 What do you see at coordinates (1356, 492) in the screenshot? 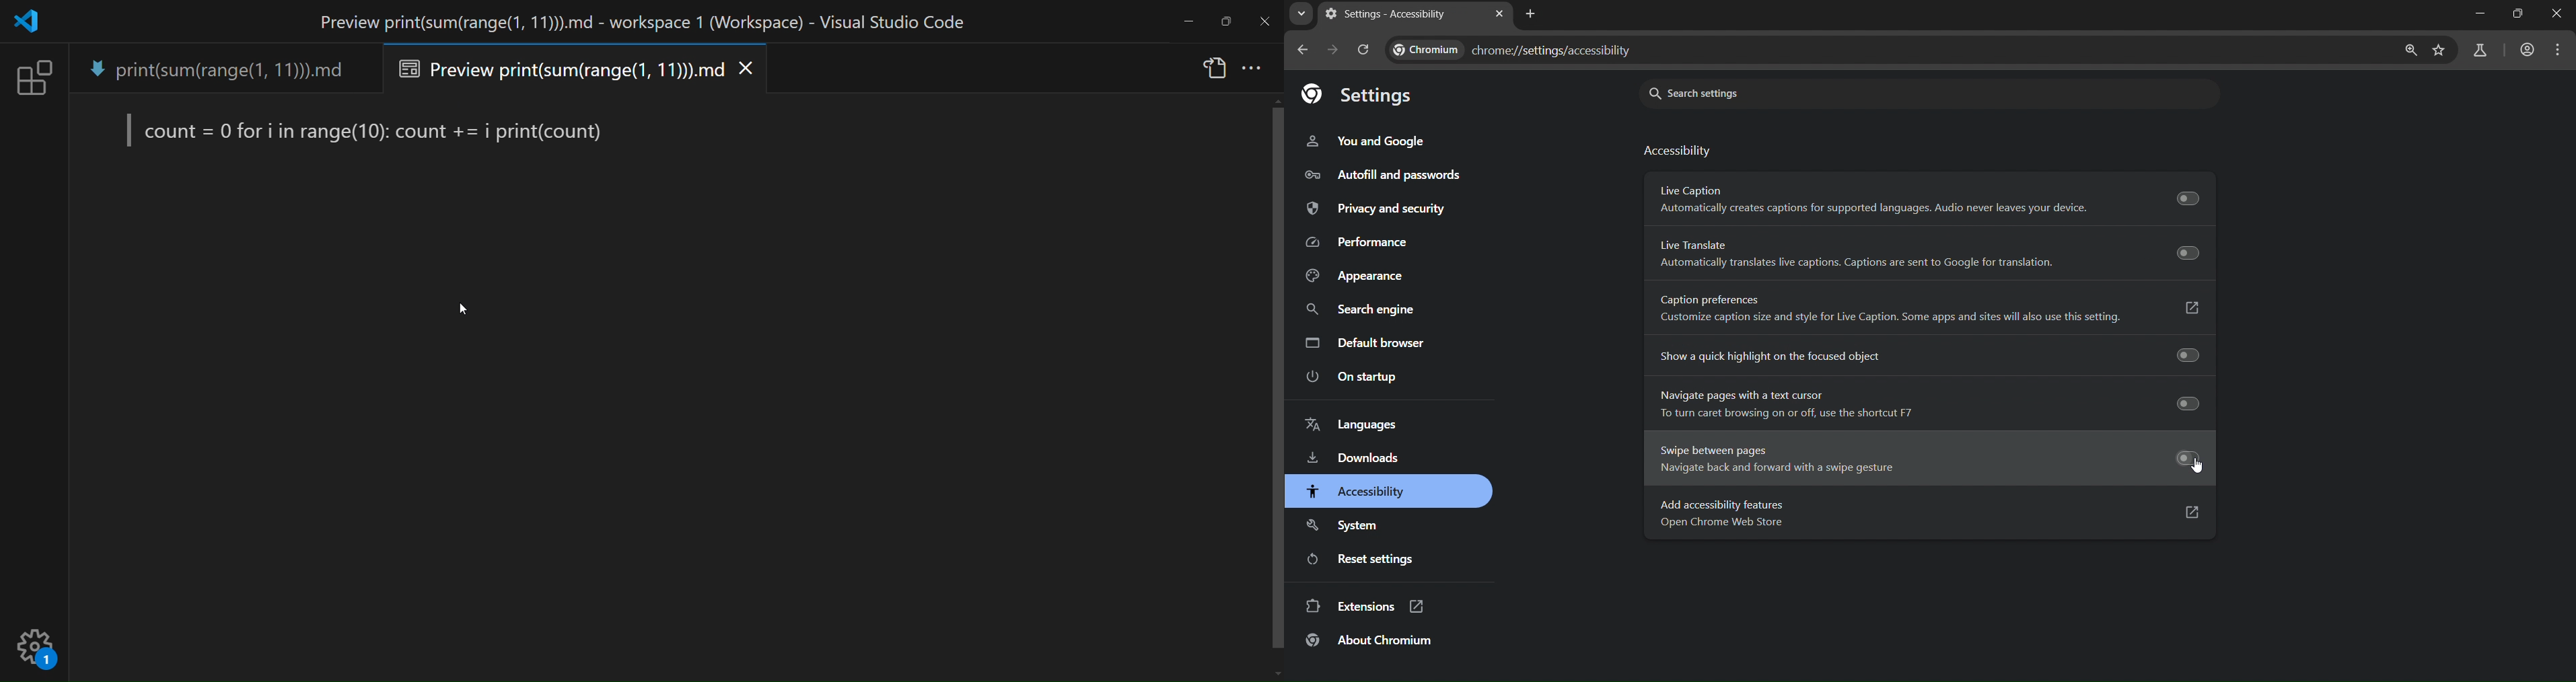
I see `accessiblity` at bounding box center [1356, 492].